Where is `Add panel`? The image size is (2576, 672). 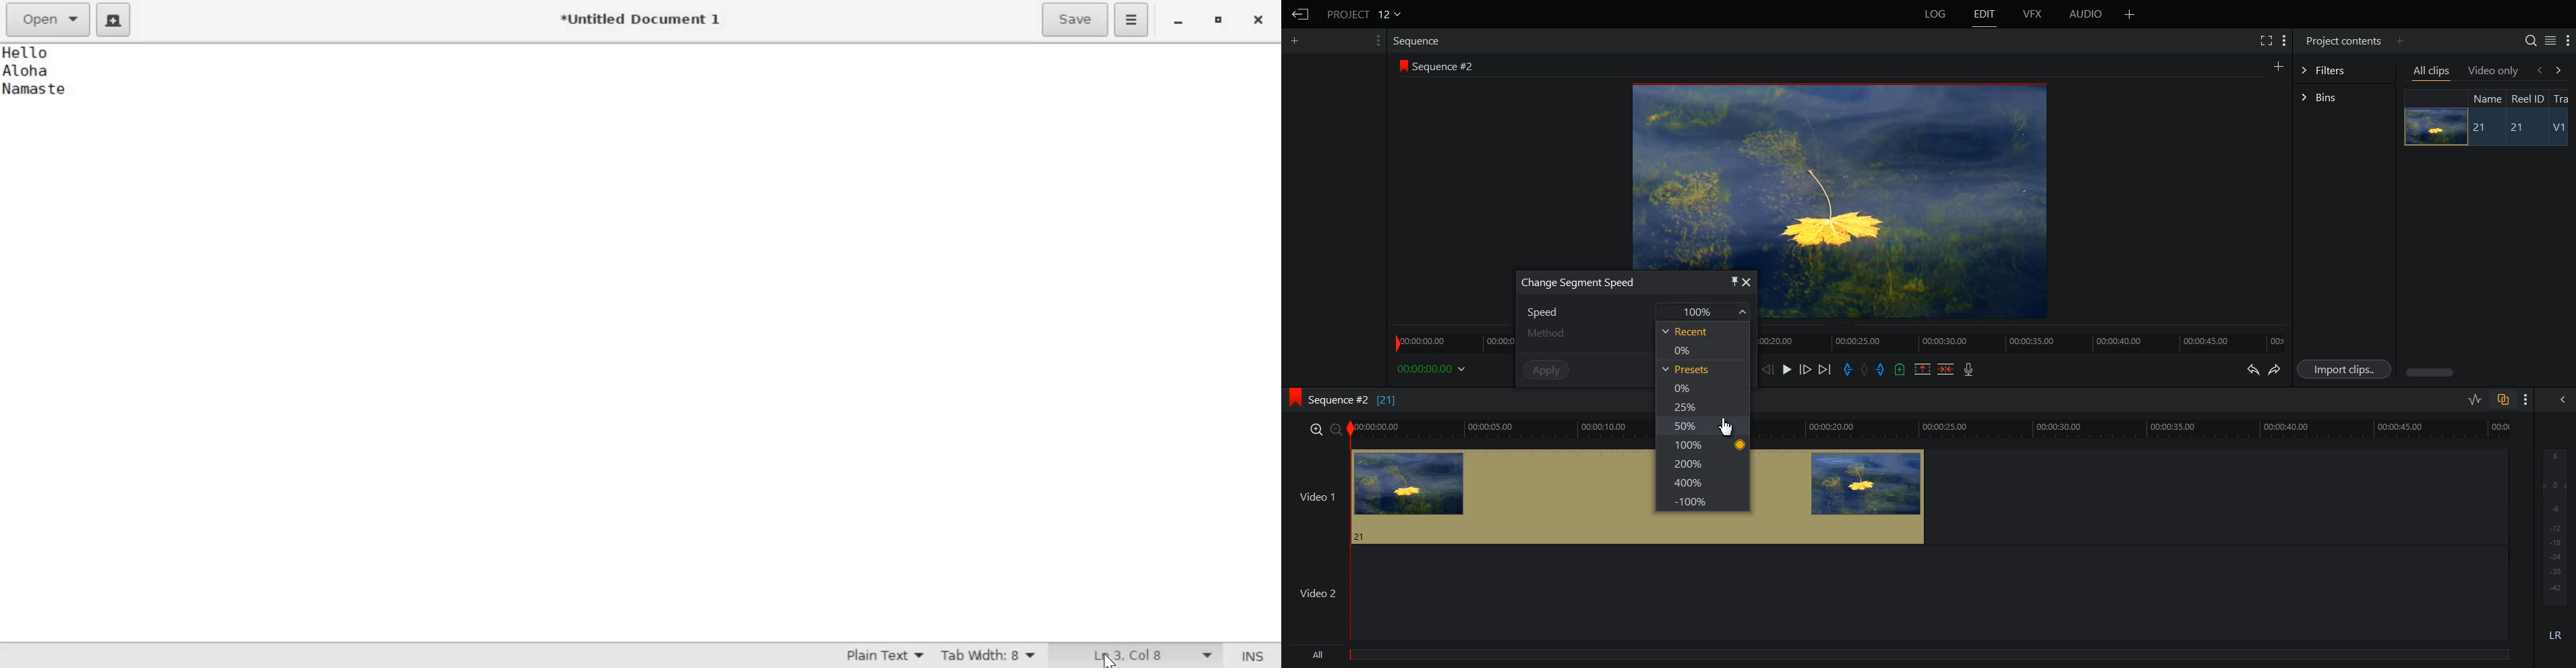 Add panel is located at coordinates (1298, 40).